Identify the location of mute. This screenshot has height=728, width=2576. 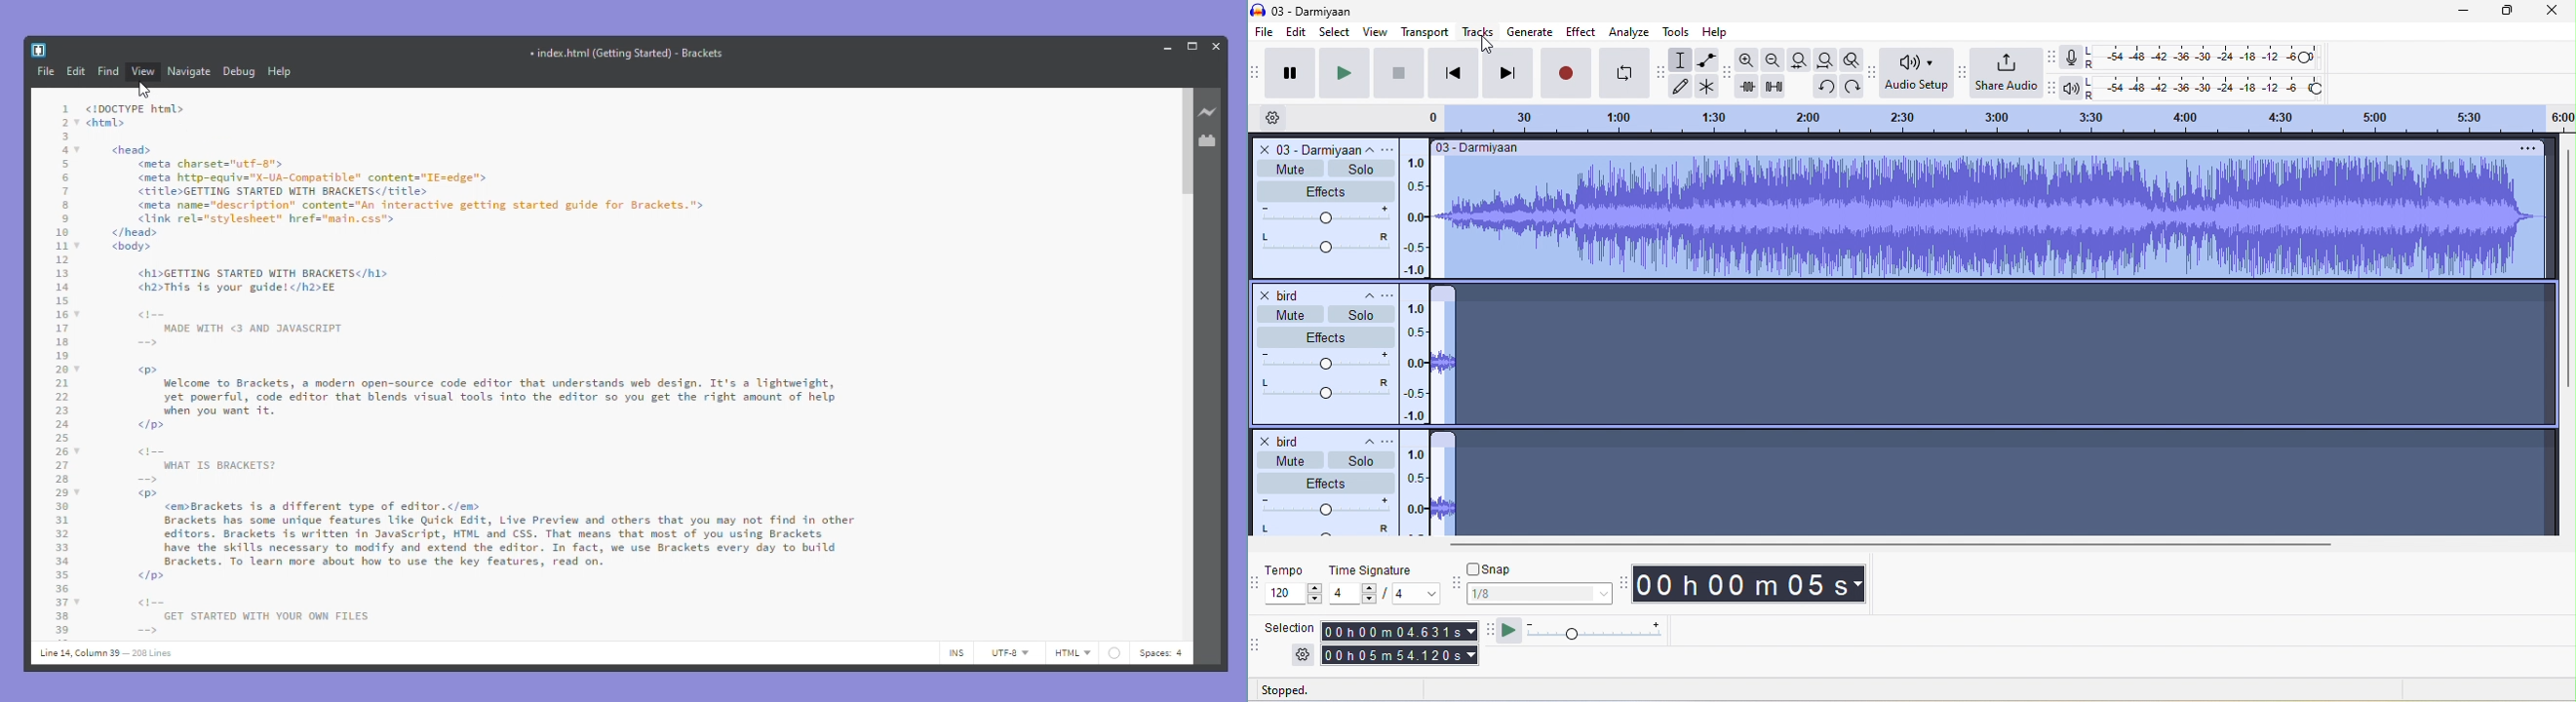
(1291, 461).